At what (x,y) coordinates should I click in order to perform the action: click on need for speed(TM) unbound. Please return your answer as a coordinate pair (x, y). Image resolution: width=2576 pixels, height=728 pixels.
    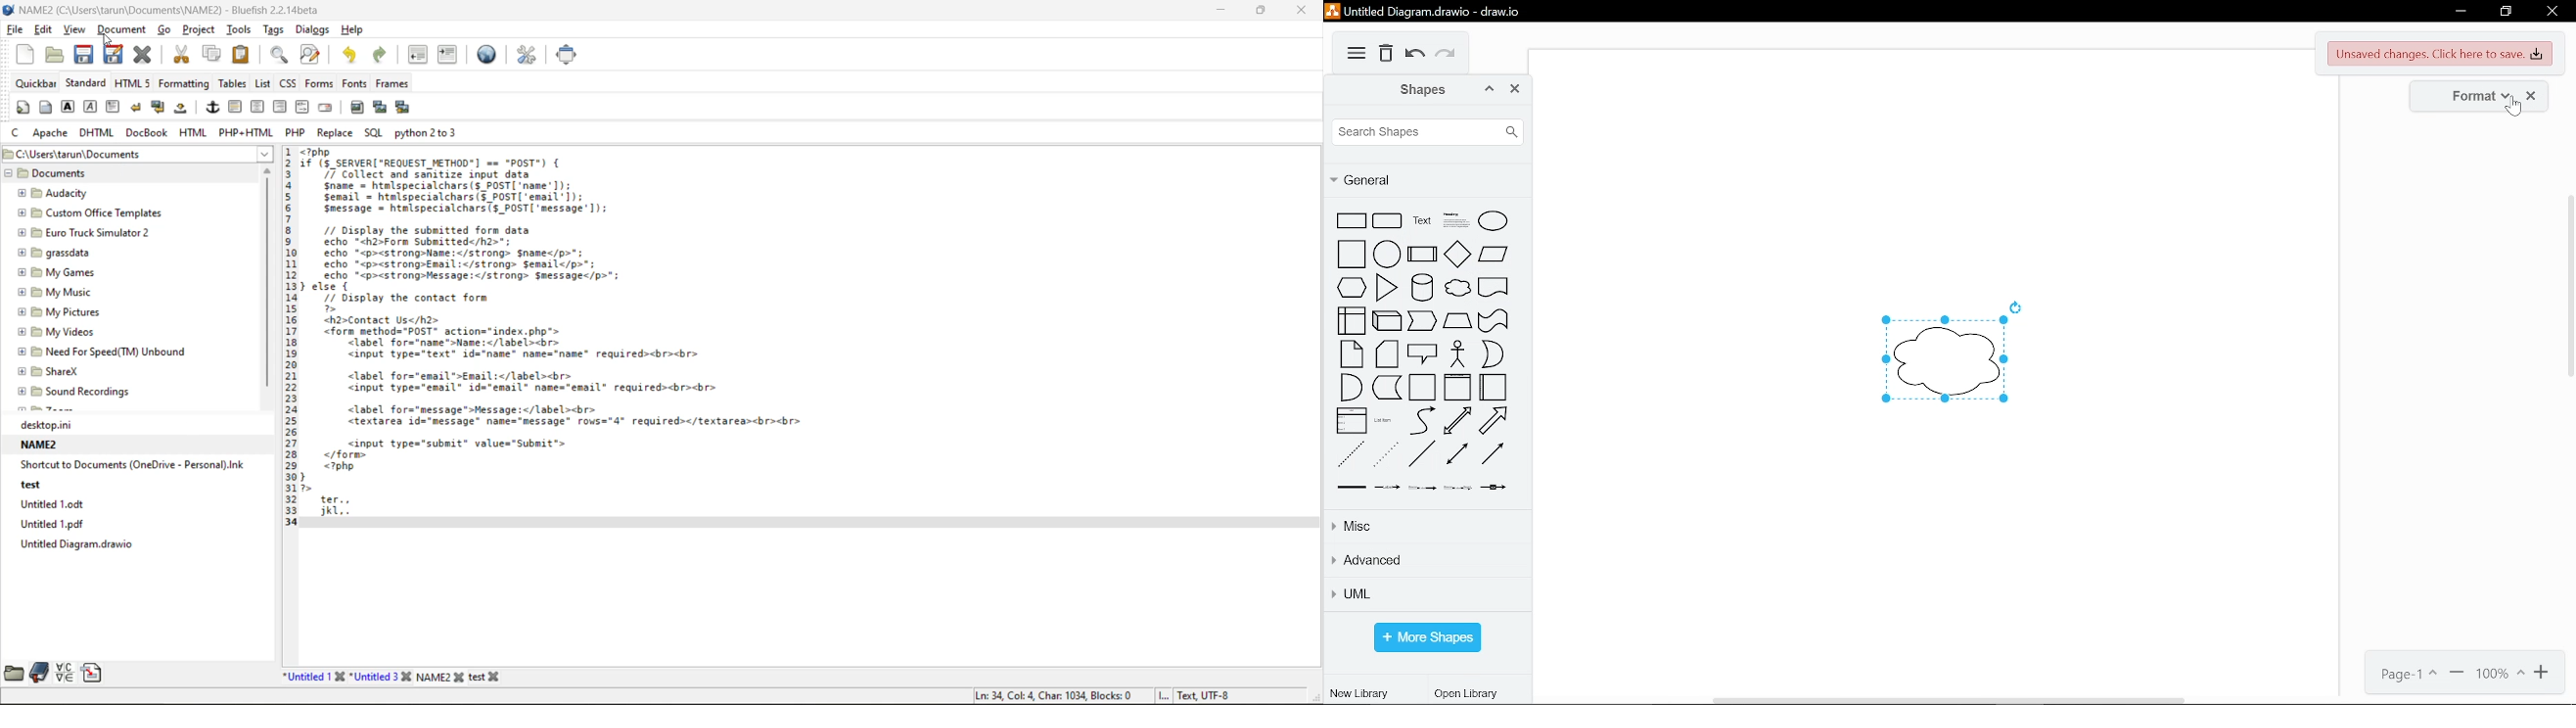
    Looking at the image, I should click on (103, 350).